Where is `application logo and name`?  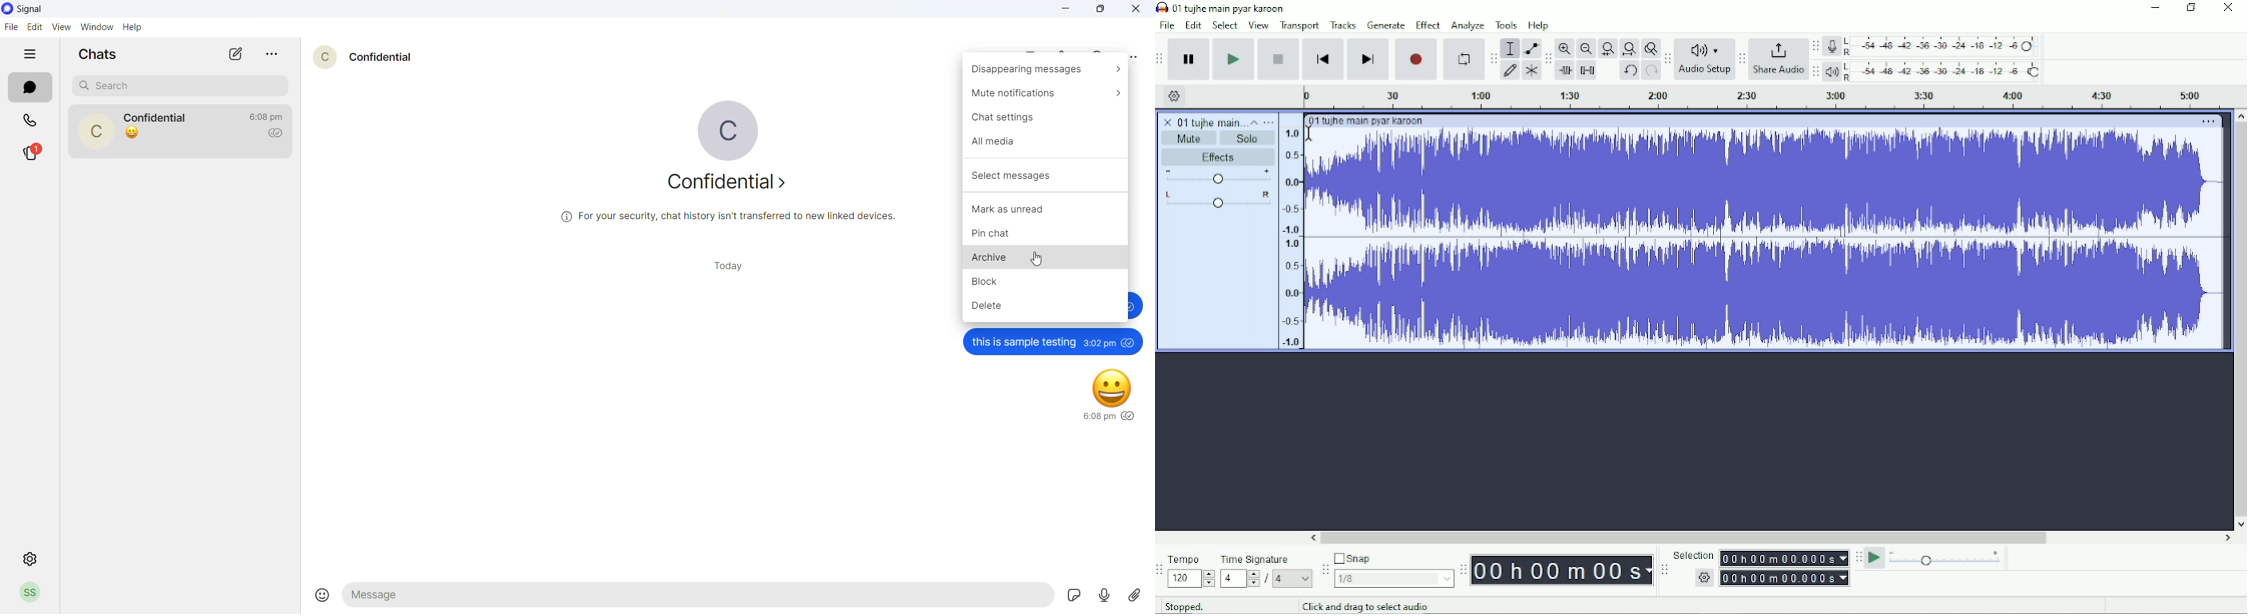 application logo and name is located at coordinates (50, 8).